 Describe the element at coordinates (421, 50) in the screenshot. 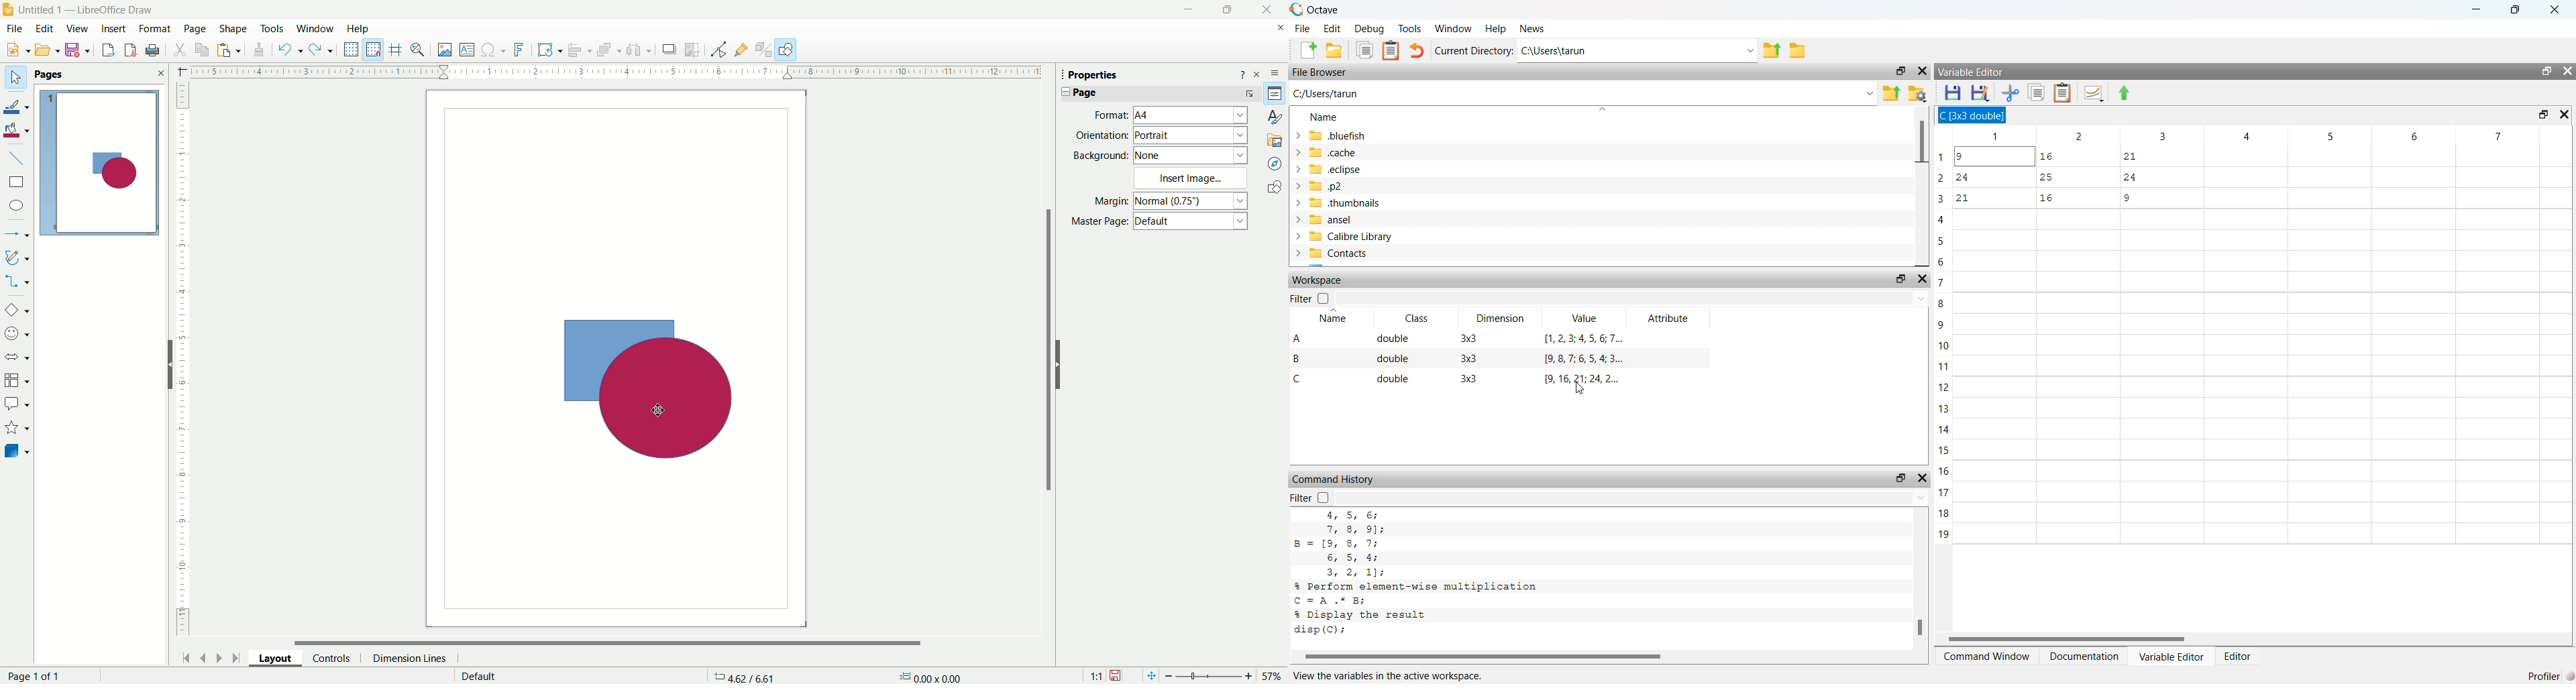

I see `pan and zoom` at that location.